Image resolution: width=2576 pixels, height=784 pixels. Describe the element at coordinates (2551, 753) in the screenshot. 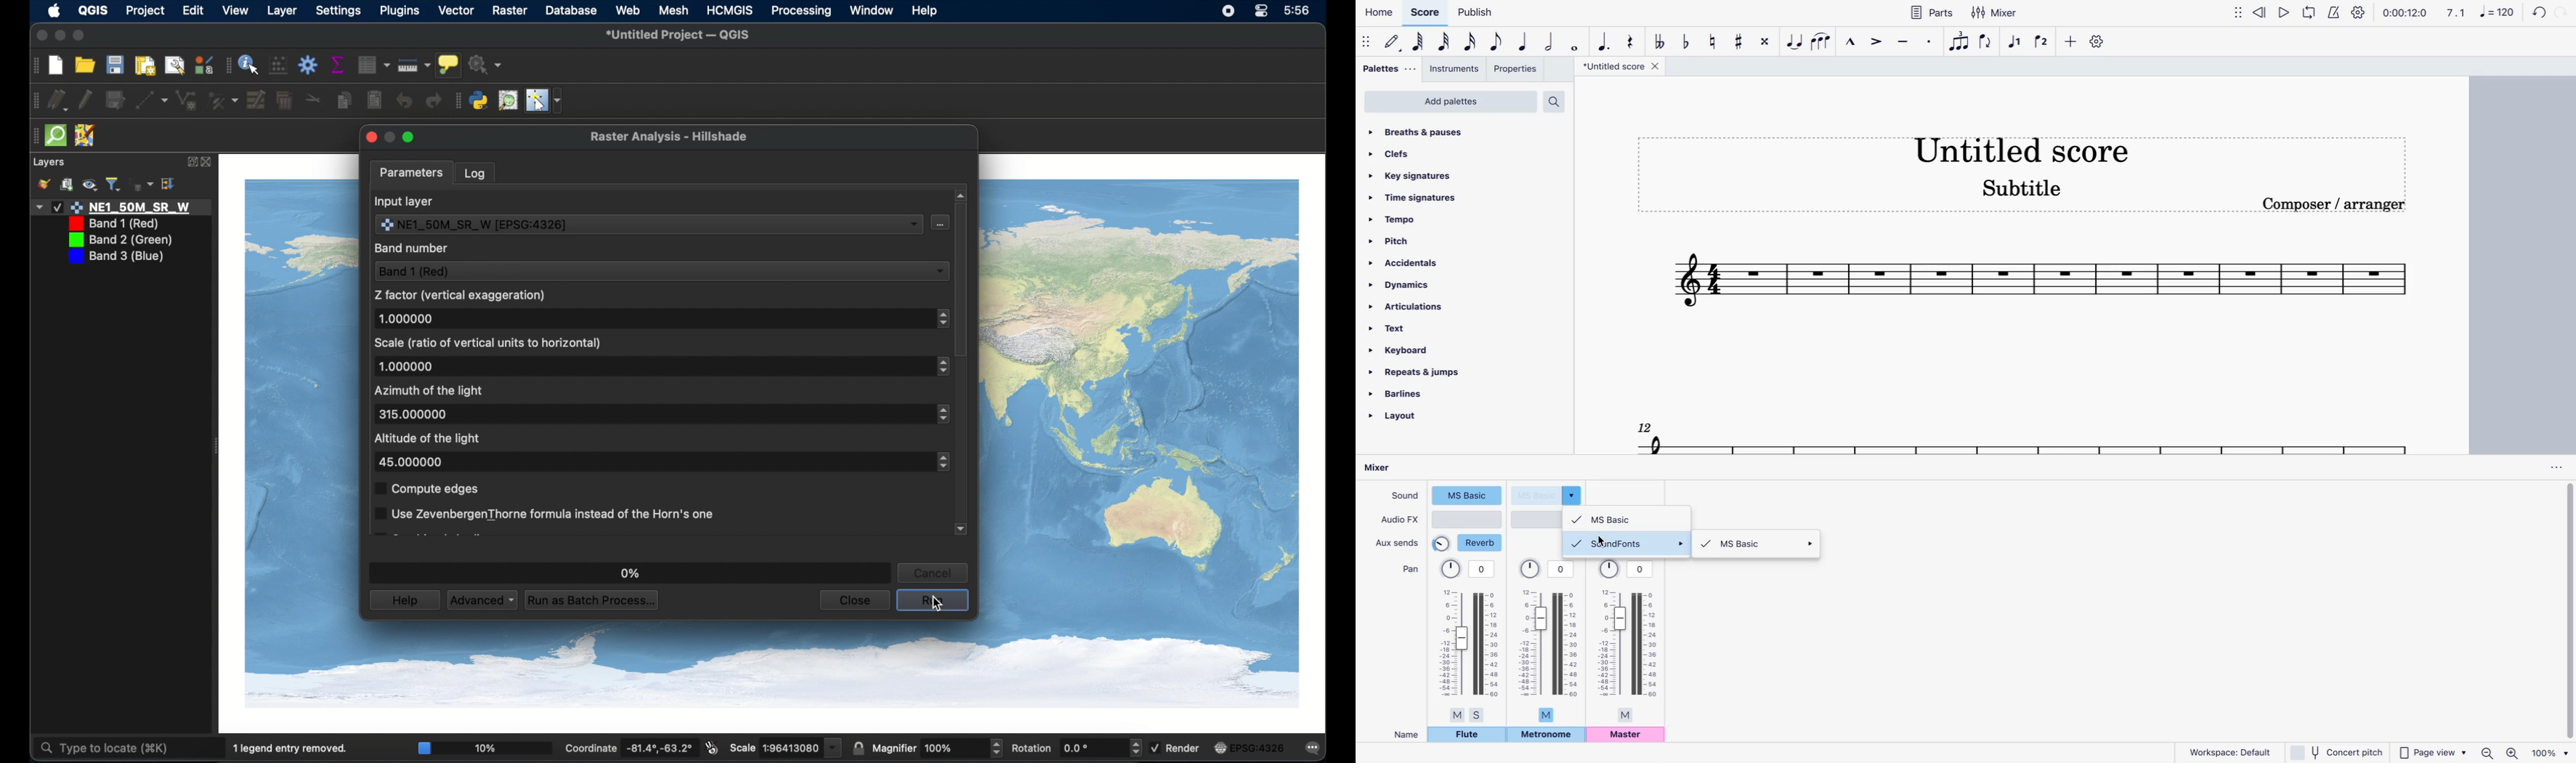

I see `zoom percentage` at that location.